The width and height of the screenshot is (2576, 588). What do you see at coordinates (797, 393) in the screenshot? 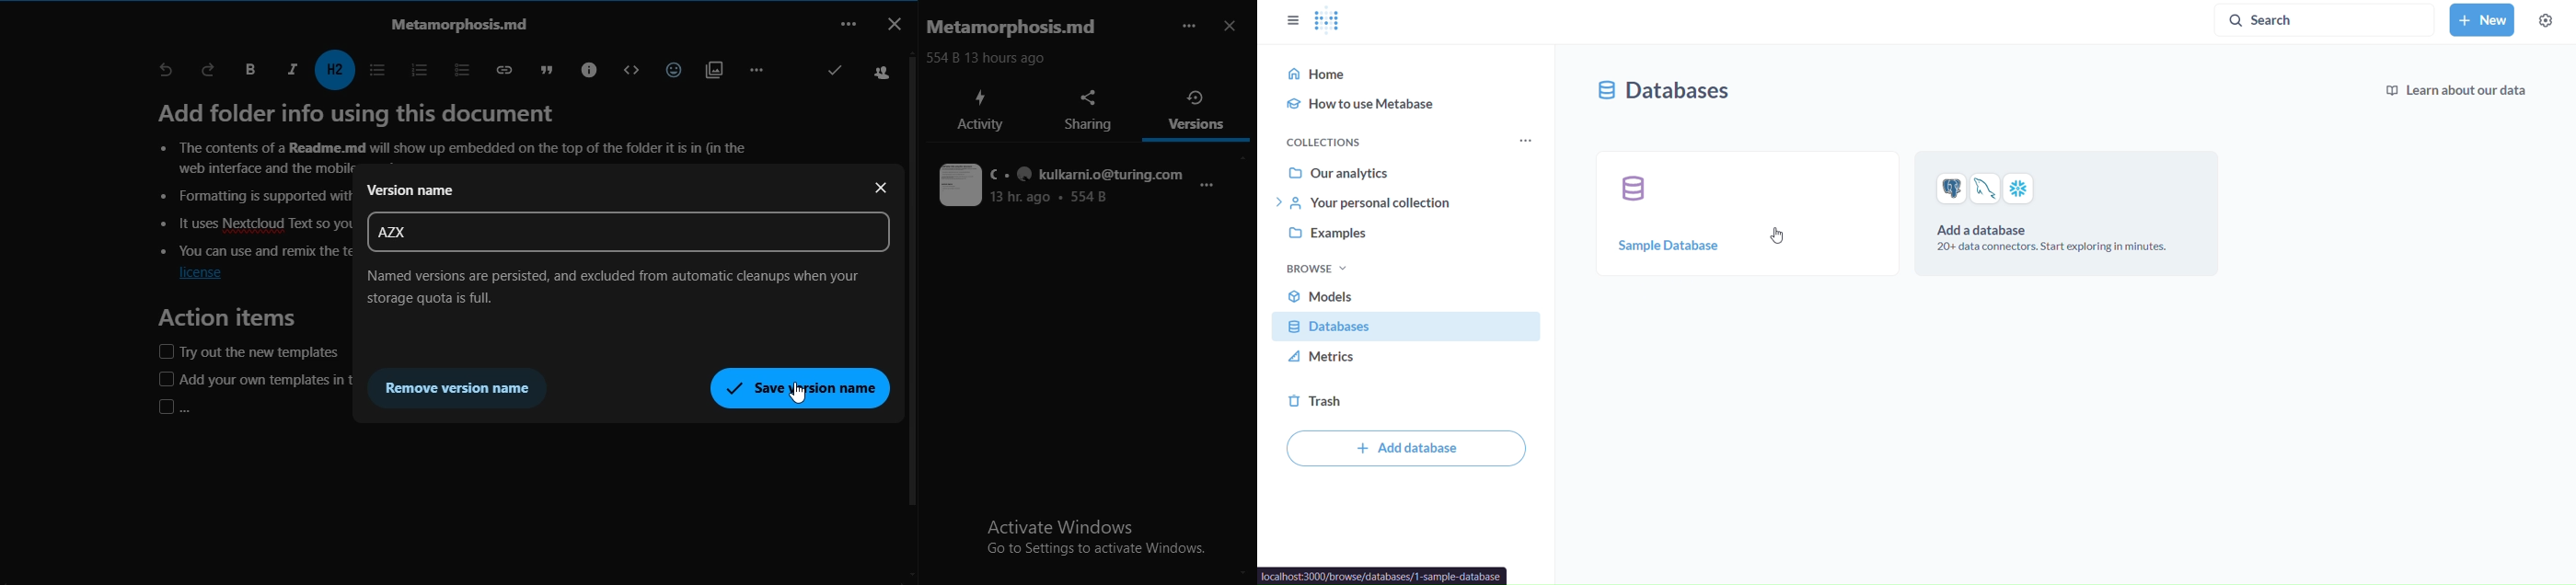
I see `Cursor` at bounding box center [797, 393].